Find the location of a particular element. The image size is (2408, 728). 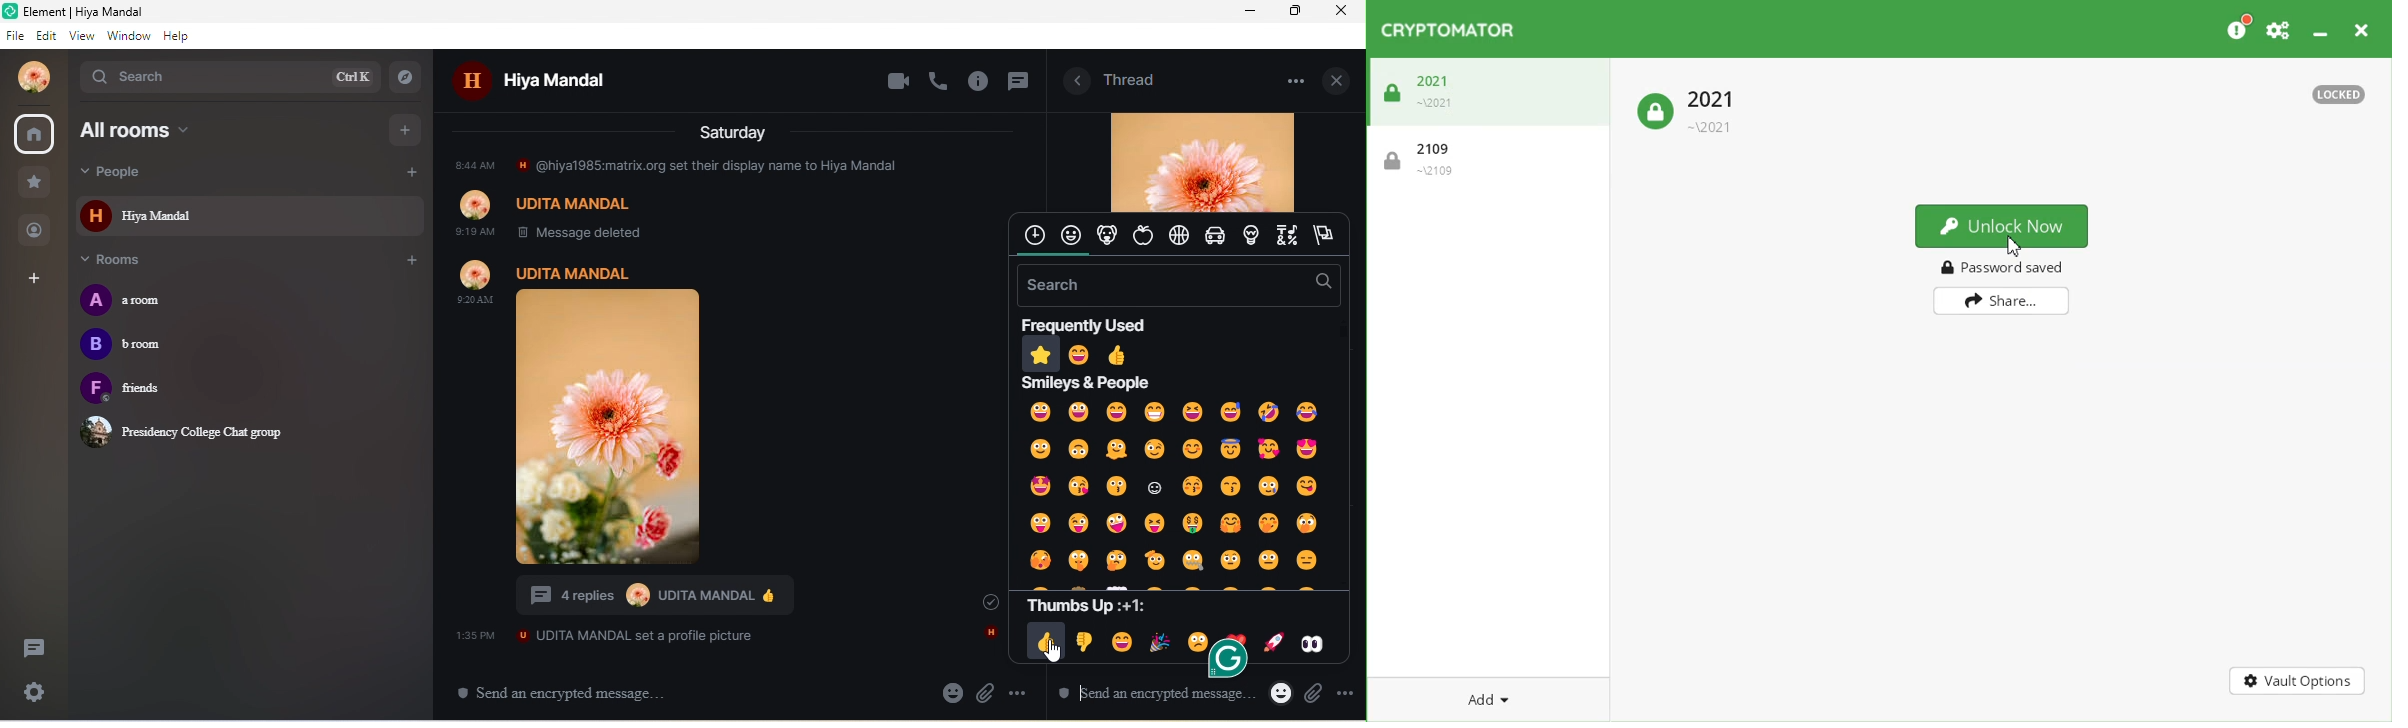

older message is located at coordinates (718, 197).